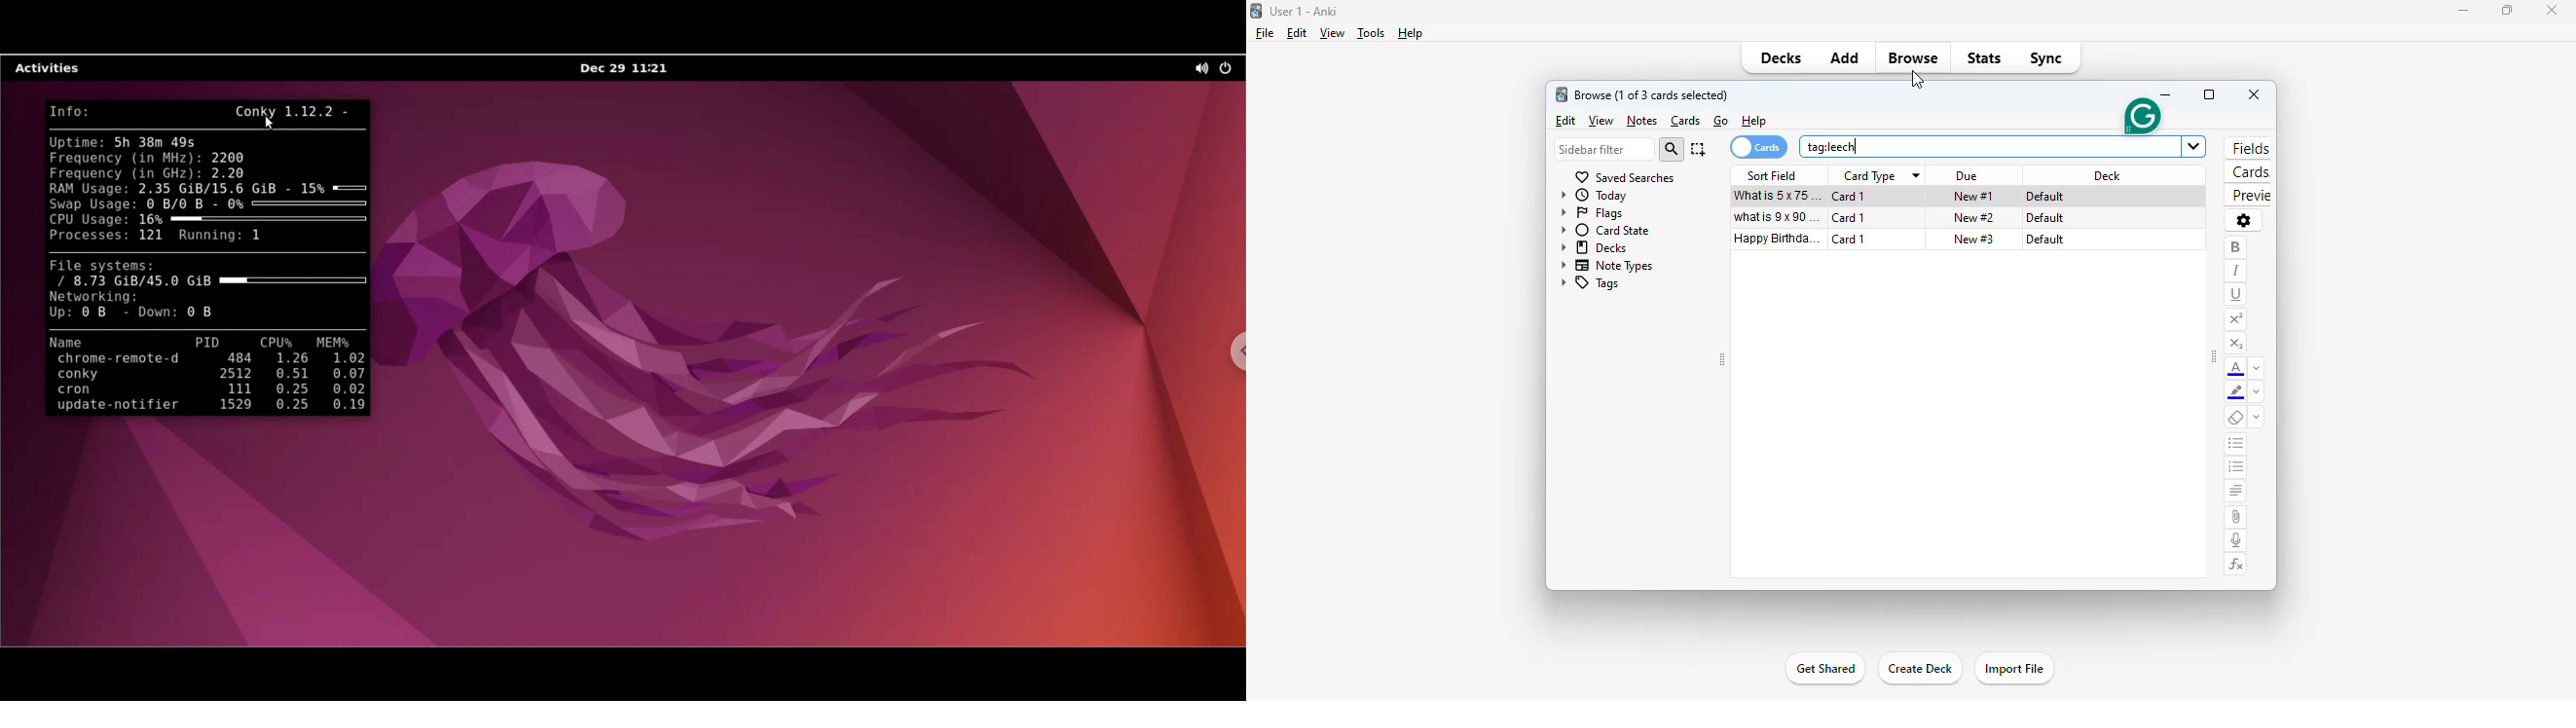 This screenshot has height=728, width=2576. What do you see at coordinates (2235, 320) in the screenshot?
I see `superscript` at bounding box center [2235, 320].